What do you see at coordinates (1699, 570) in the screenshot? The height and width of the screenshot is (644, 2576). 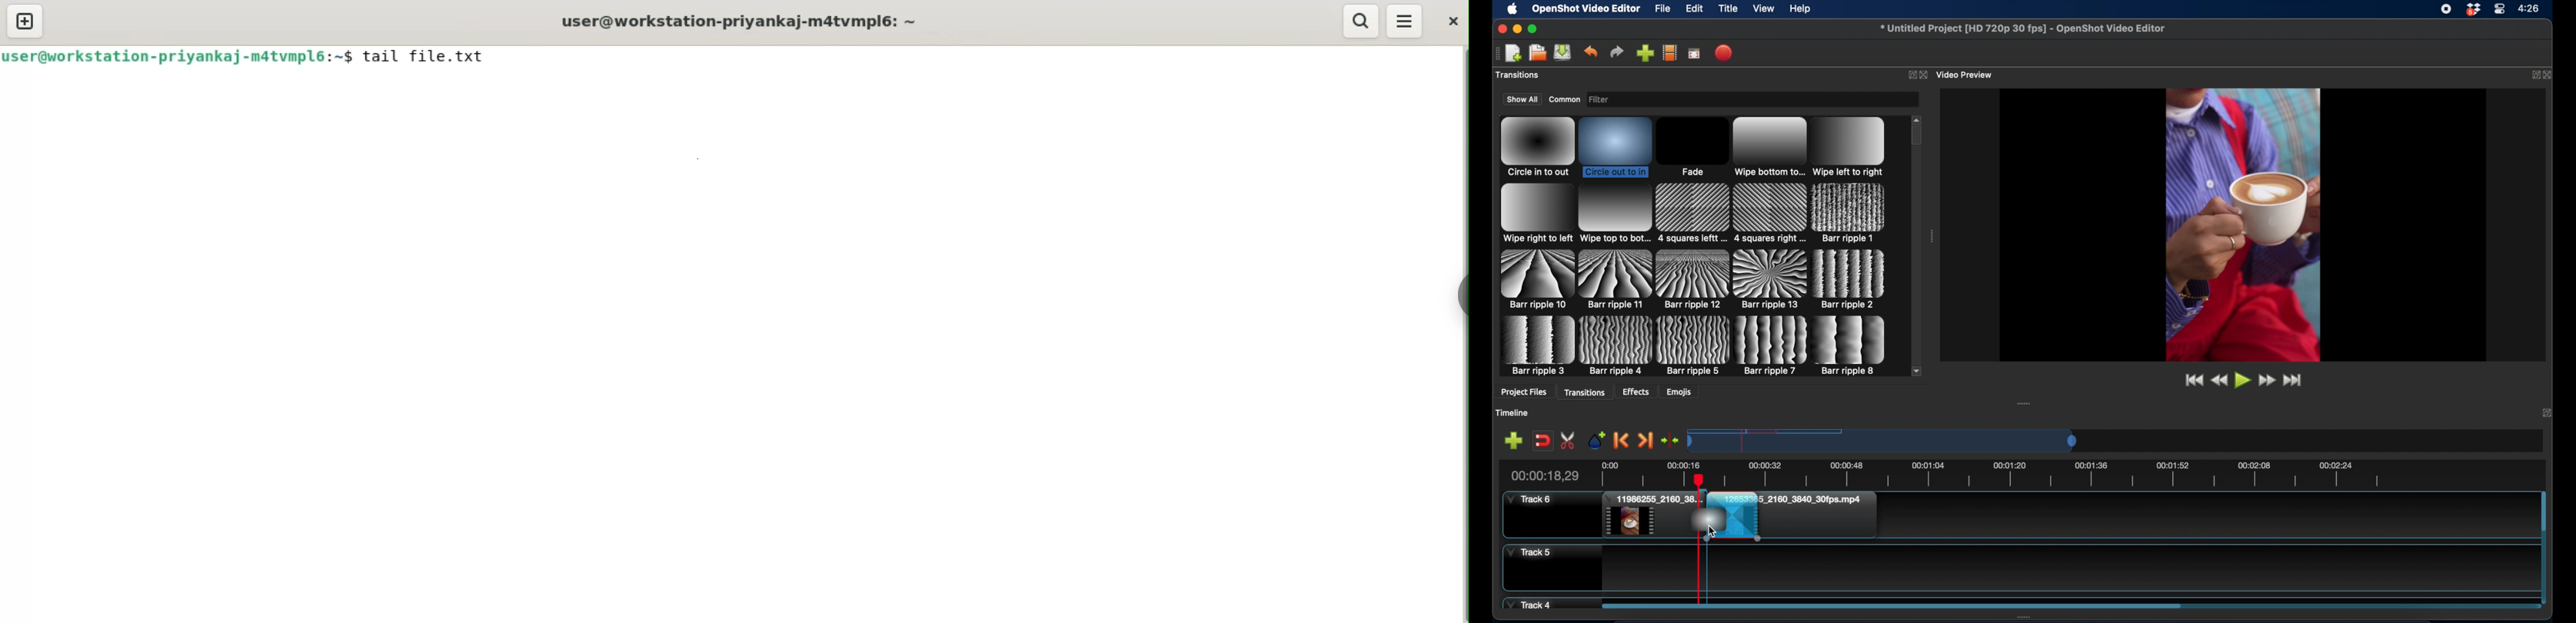 I see `playhead` at bounding box center [1699, 570].